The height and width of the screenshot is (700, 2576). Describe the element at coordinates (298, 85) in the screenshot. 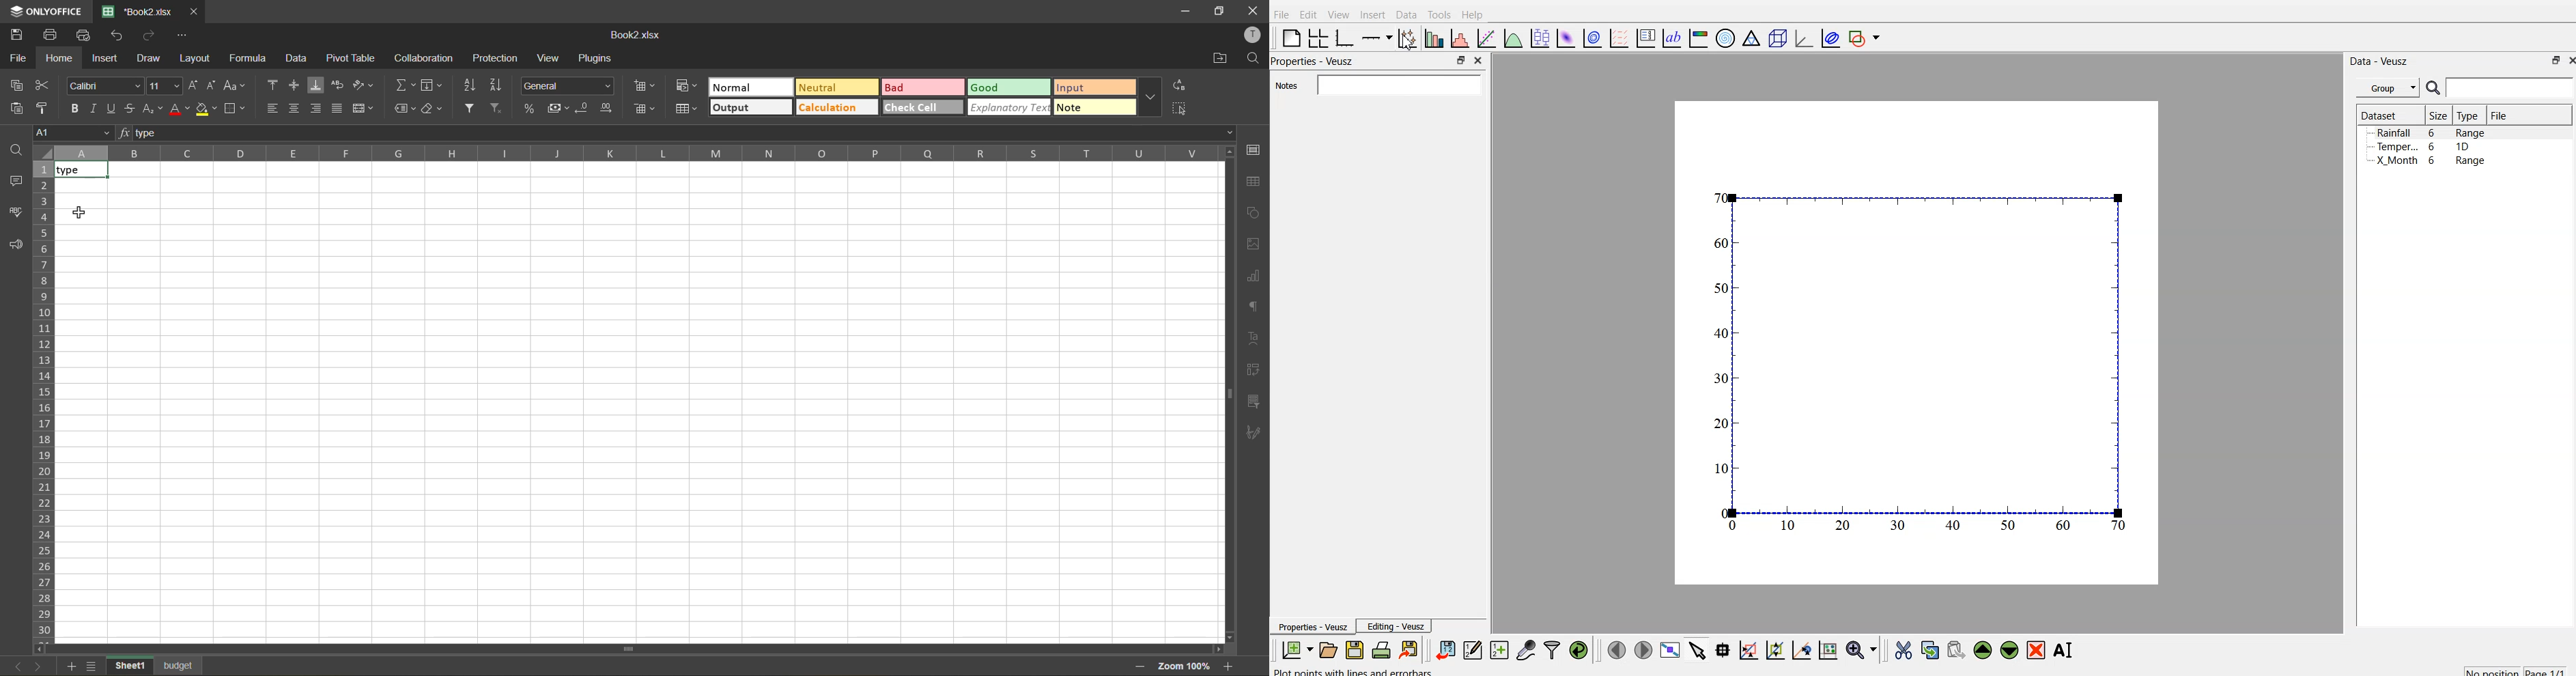

I see `align middle` at that location.